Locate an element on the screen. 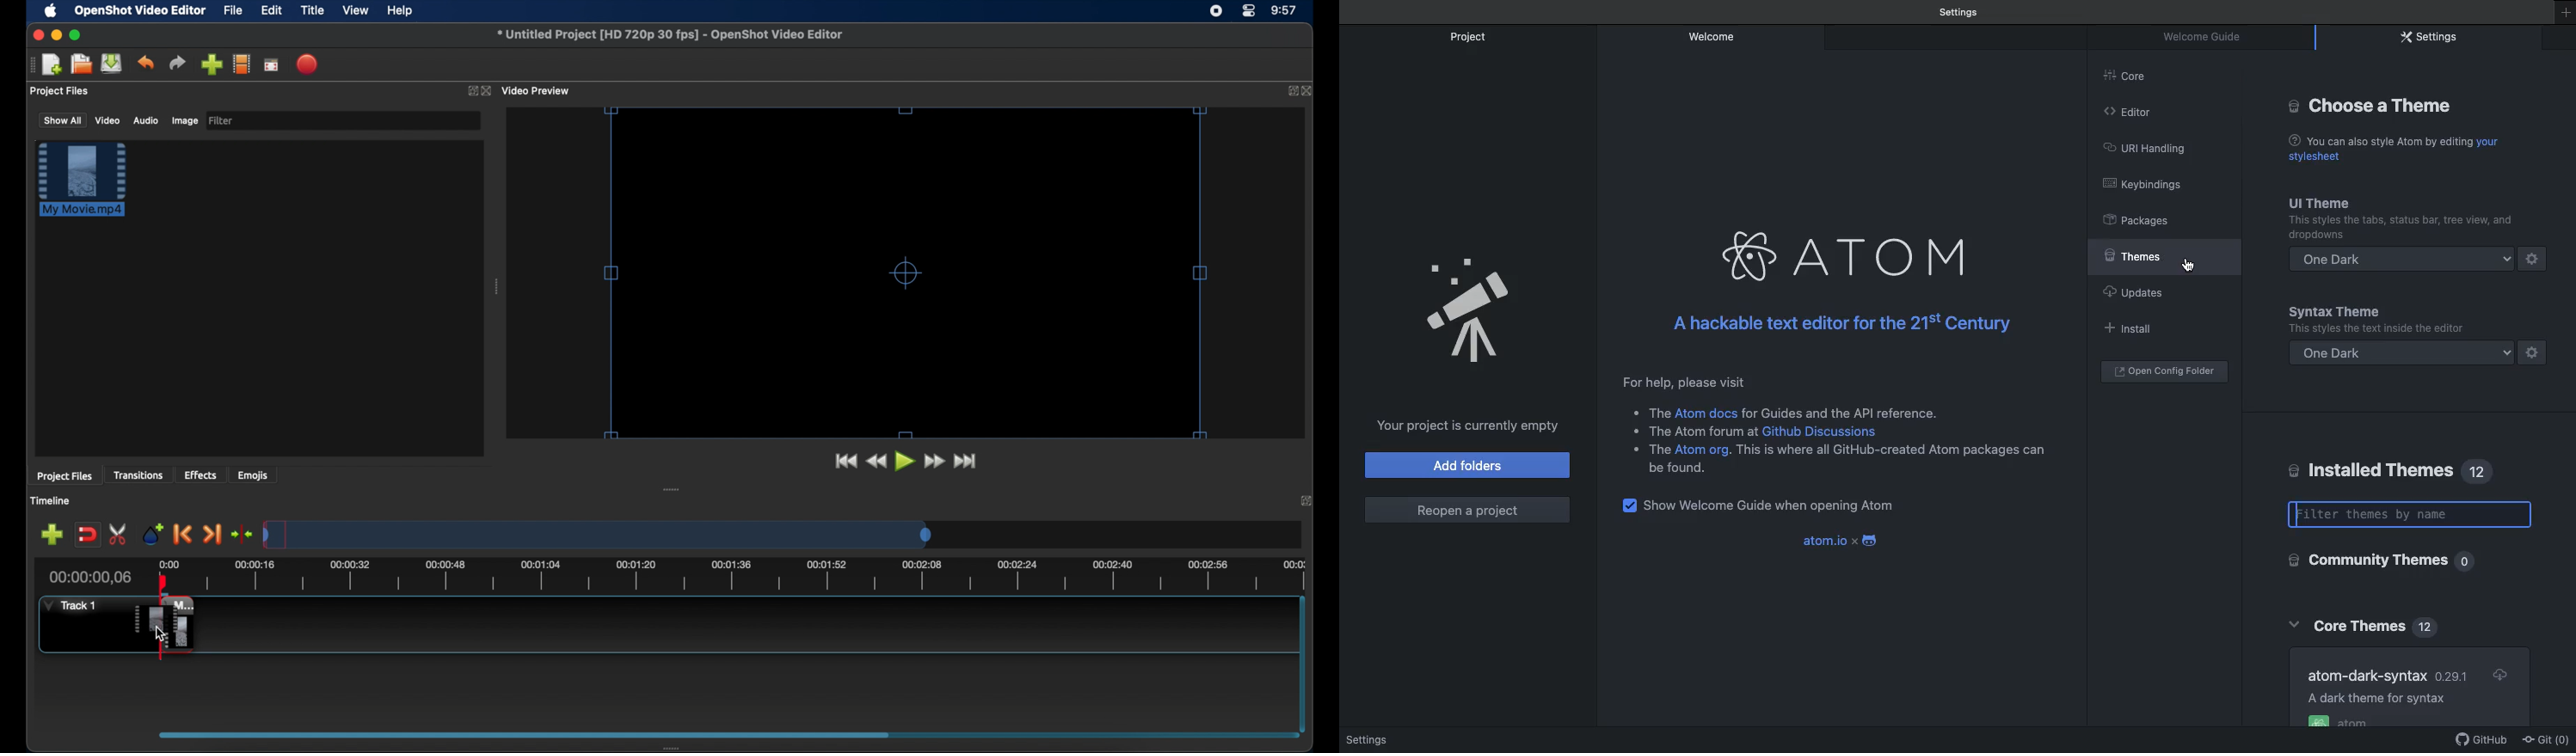  Atom is located at coordinates (1885, 255).